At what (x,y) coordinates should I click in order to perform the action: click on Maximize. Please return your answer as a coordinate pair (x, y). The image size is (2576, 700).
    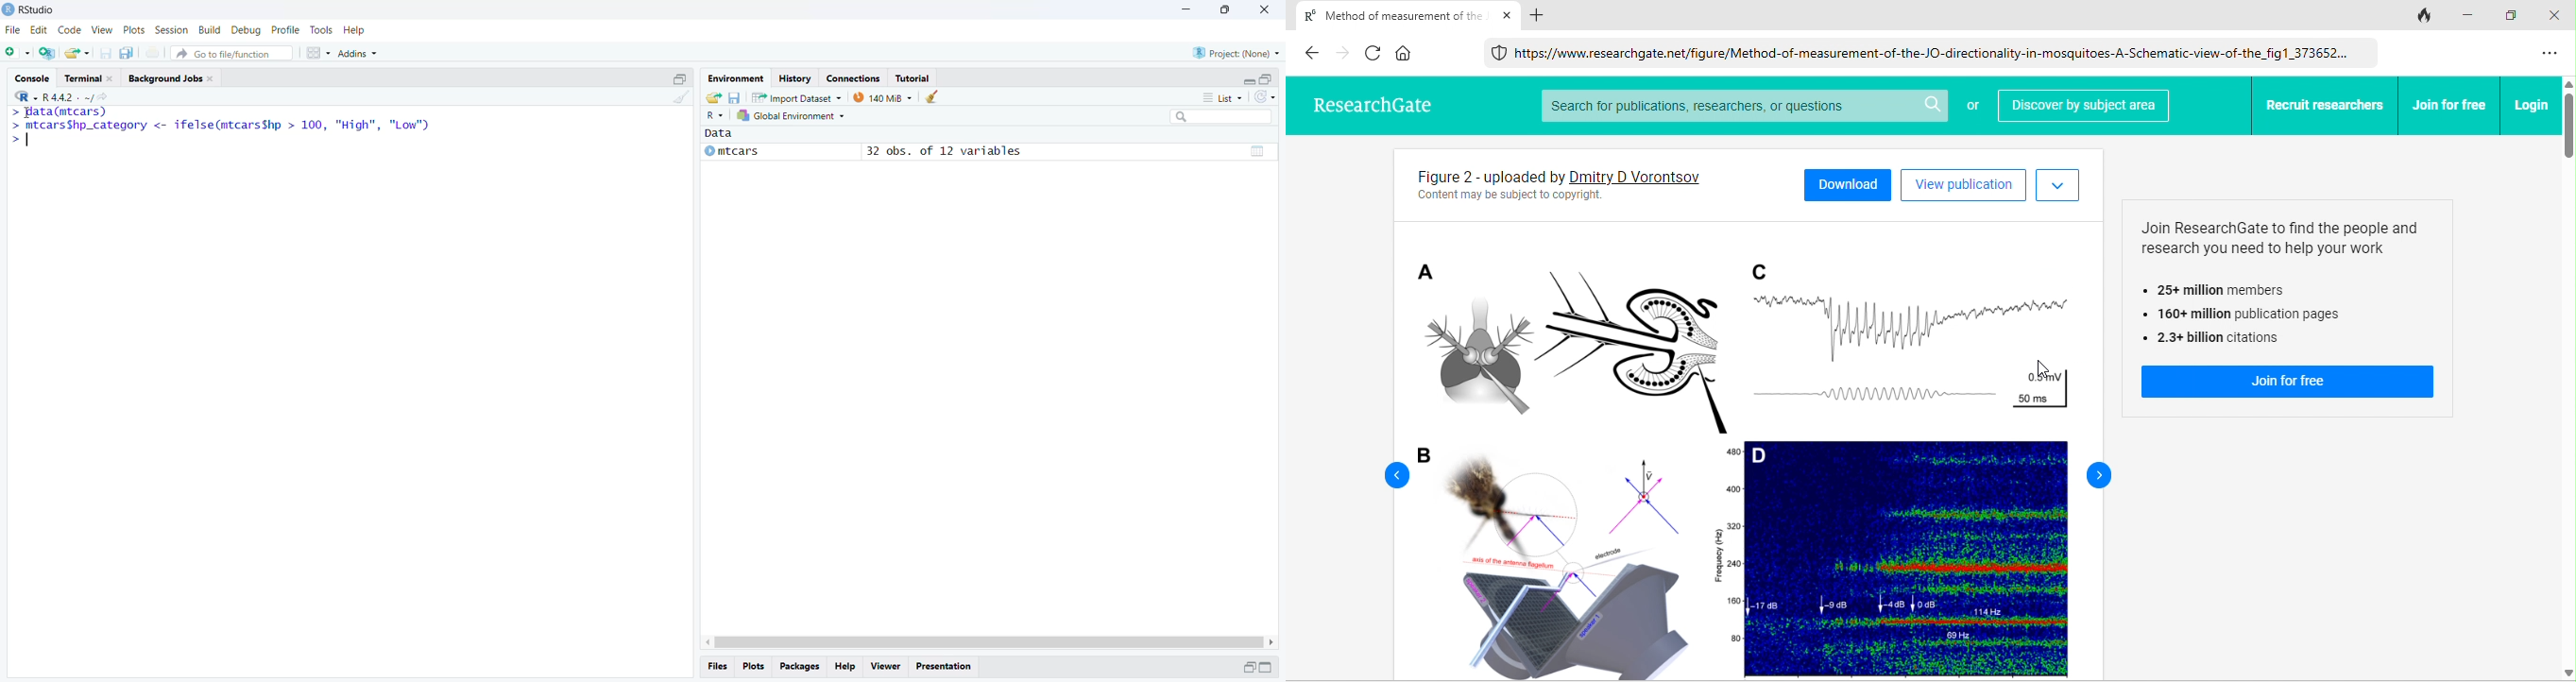
    Looking at the image, I should click on (1267, 78).